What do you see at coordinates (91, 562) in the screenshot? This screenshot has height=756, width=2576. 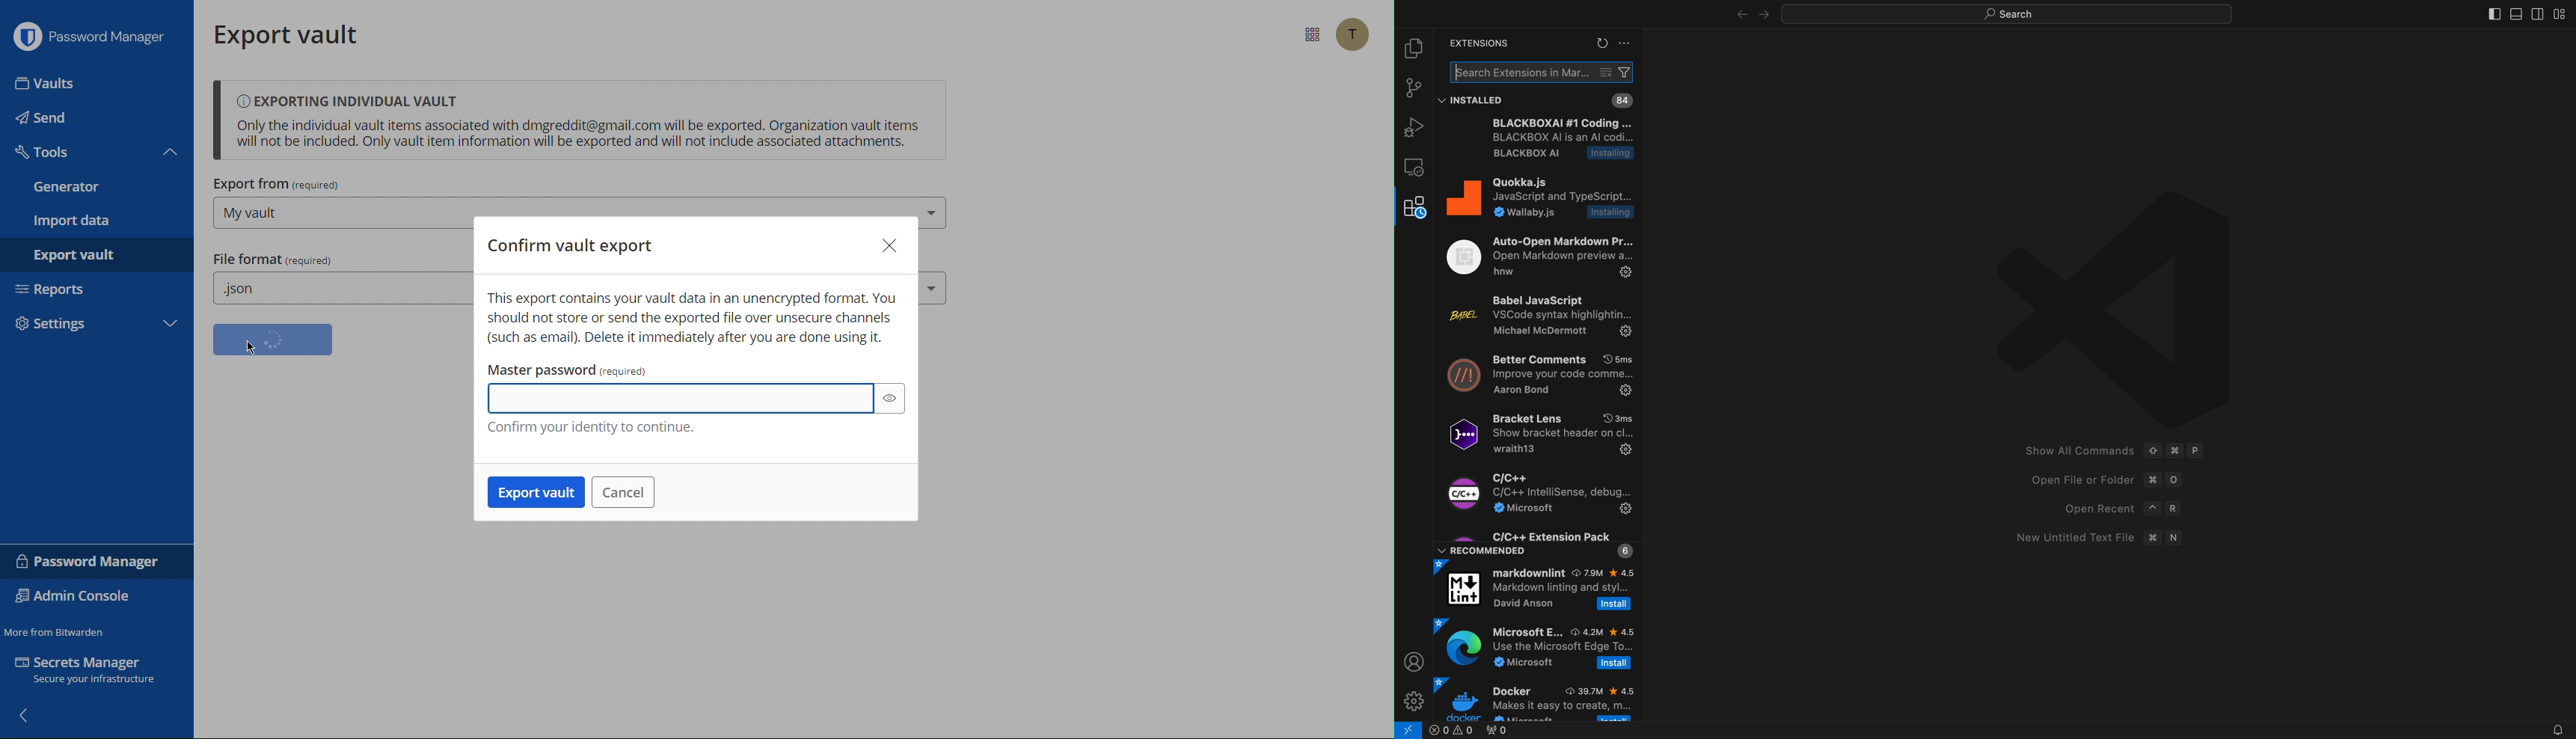 I see `Password Manager` at bounding box center [91, 562].